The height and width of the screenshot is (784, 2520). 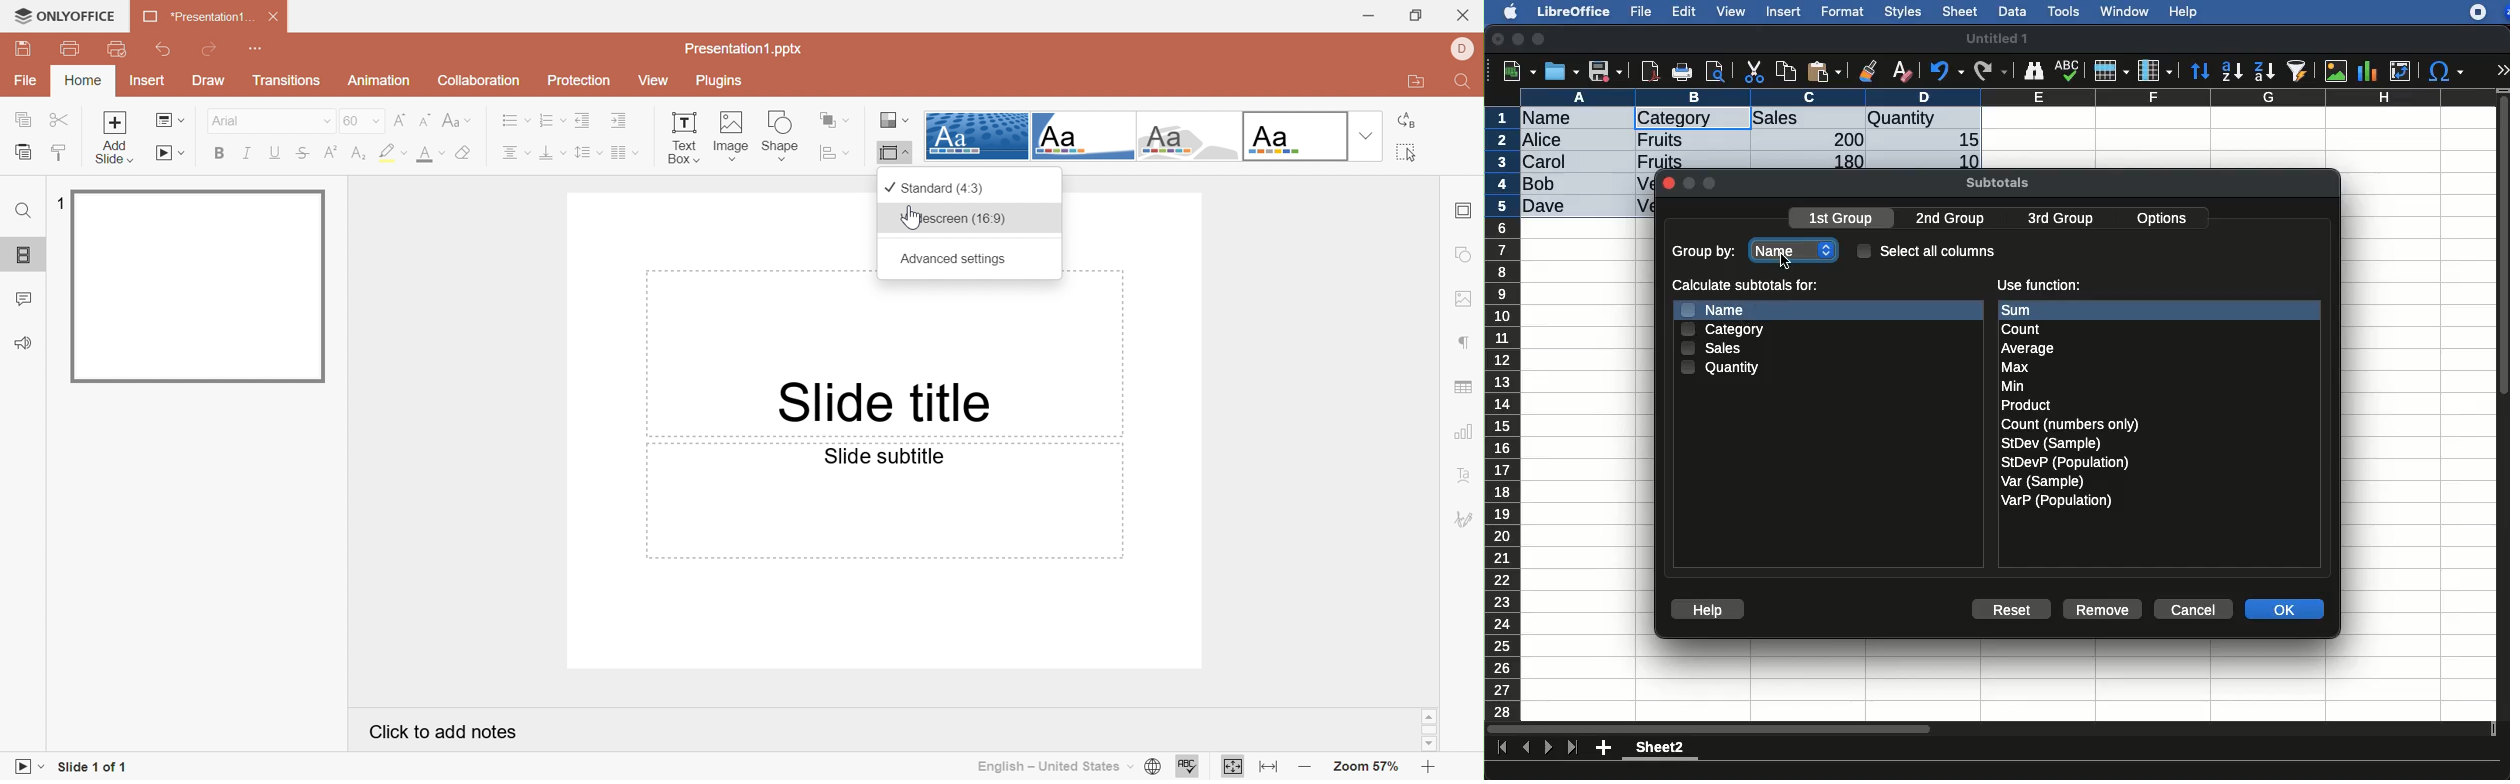 What do you see at coordinates (1961, 11) in the screenshot?
I see `sheet` at bounding box center [1961, 11].